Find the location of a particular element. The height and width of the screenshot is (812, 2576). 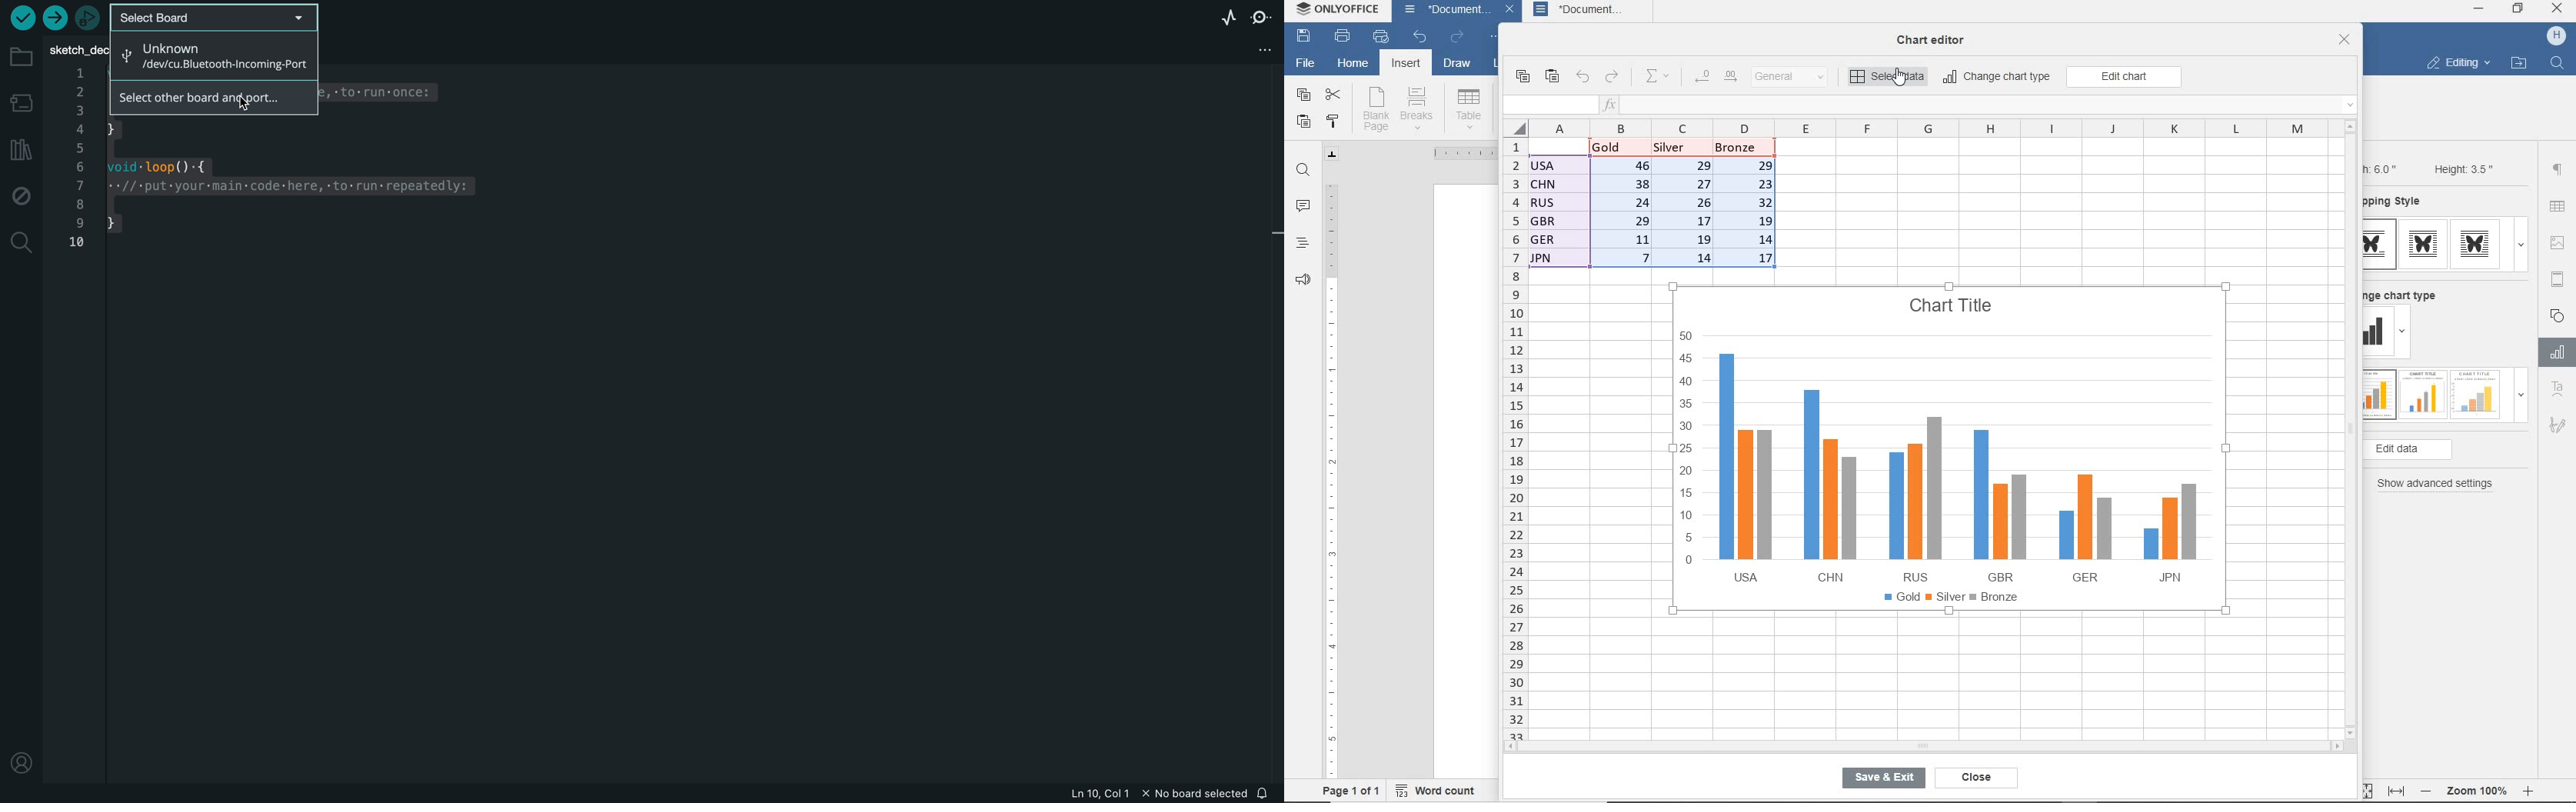

summation is located at coordinates (1661, 77).